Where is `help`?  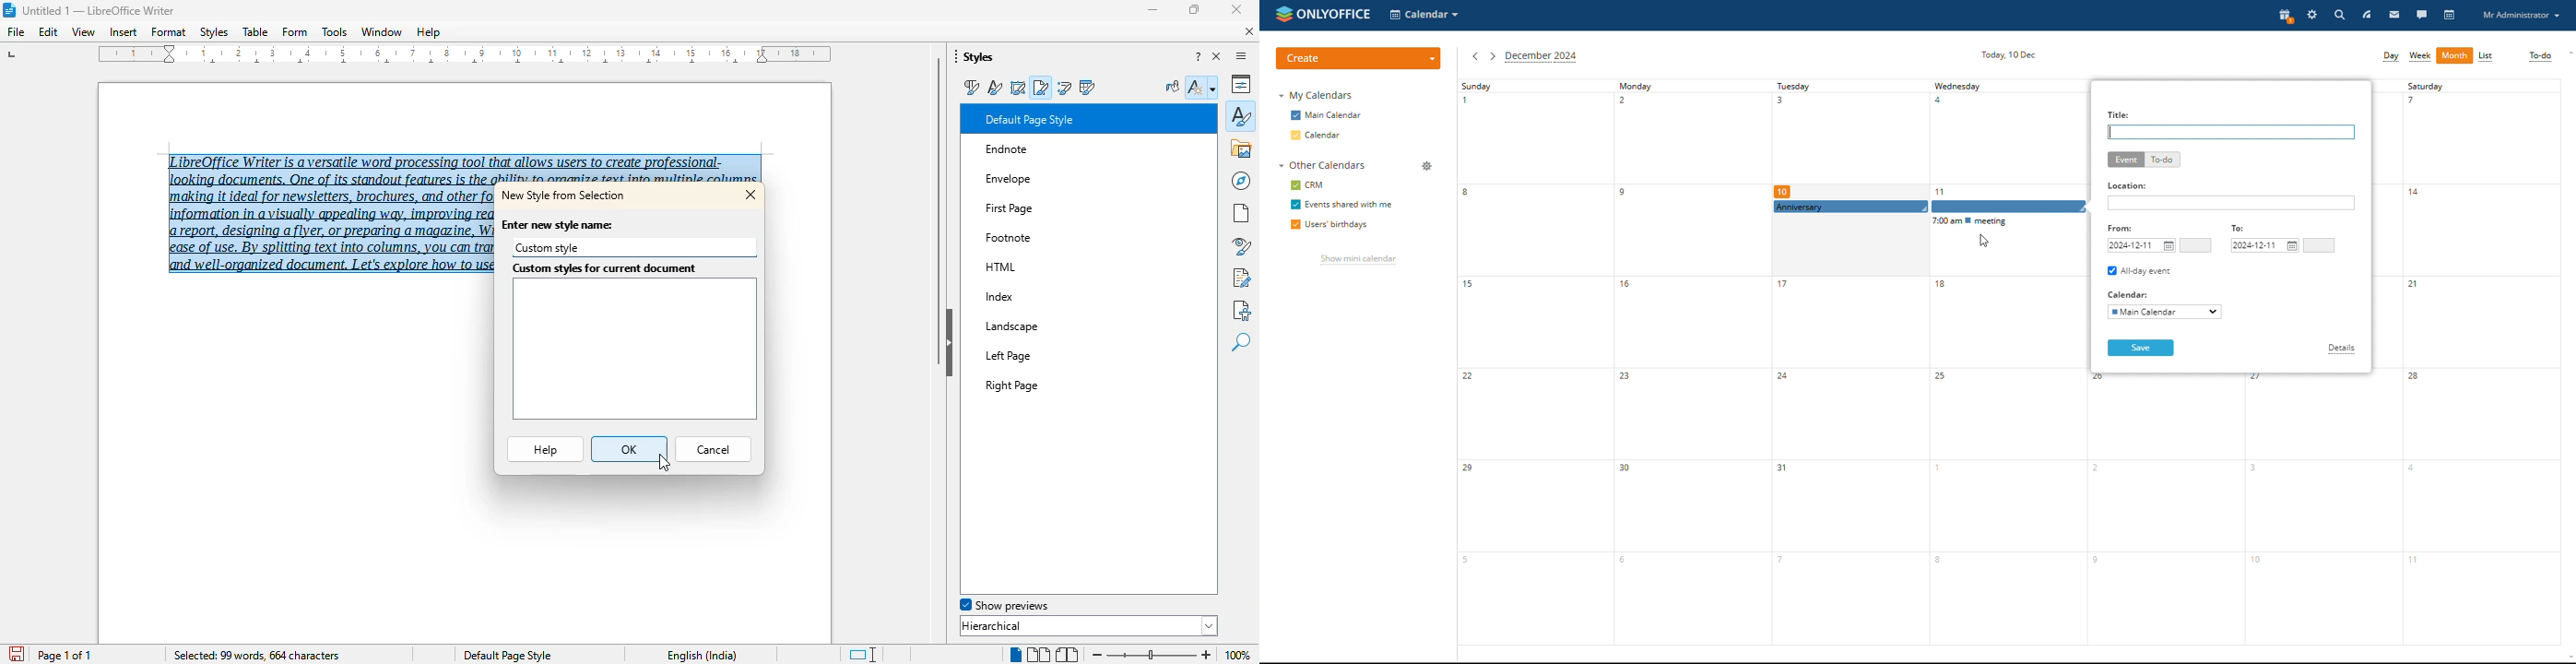 help is located at coordinates (545, 449).